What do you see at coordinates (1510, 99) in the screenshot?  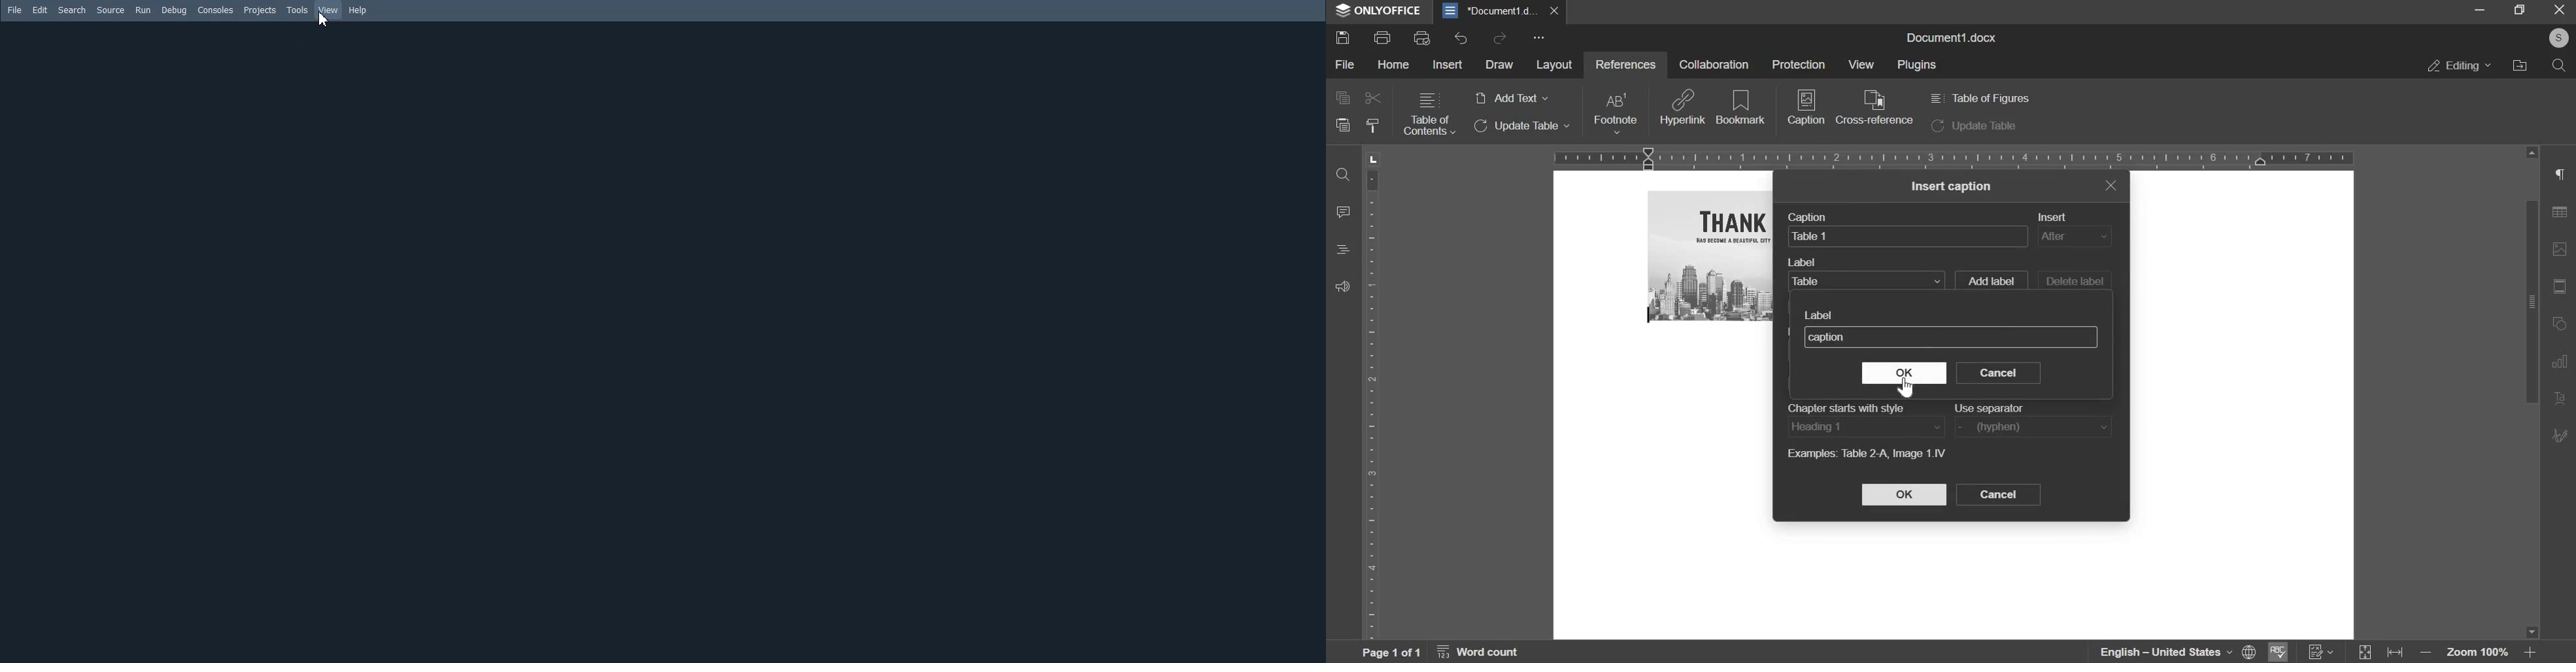 I see `add text` at bounding box center [1510, 99].